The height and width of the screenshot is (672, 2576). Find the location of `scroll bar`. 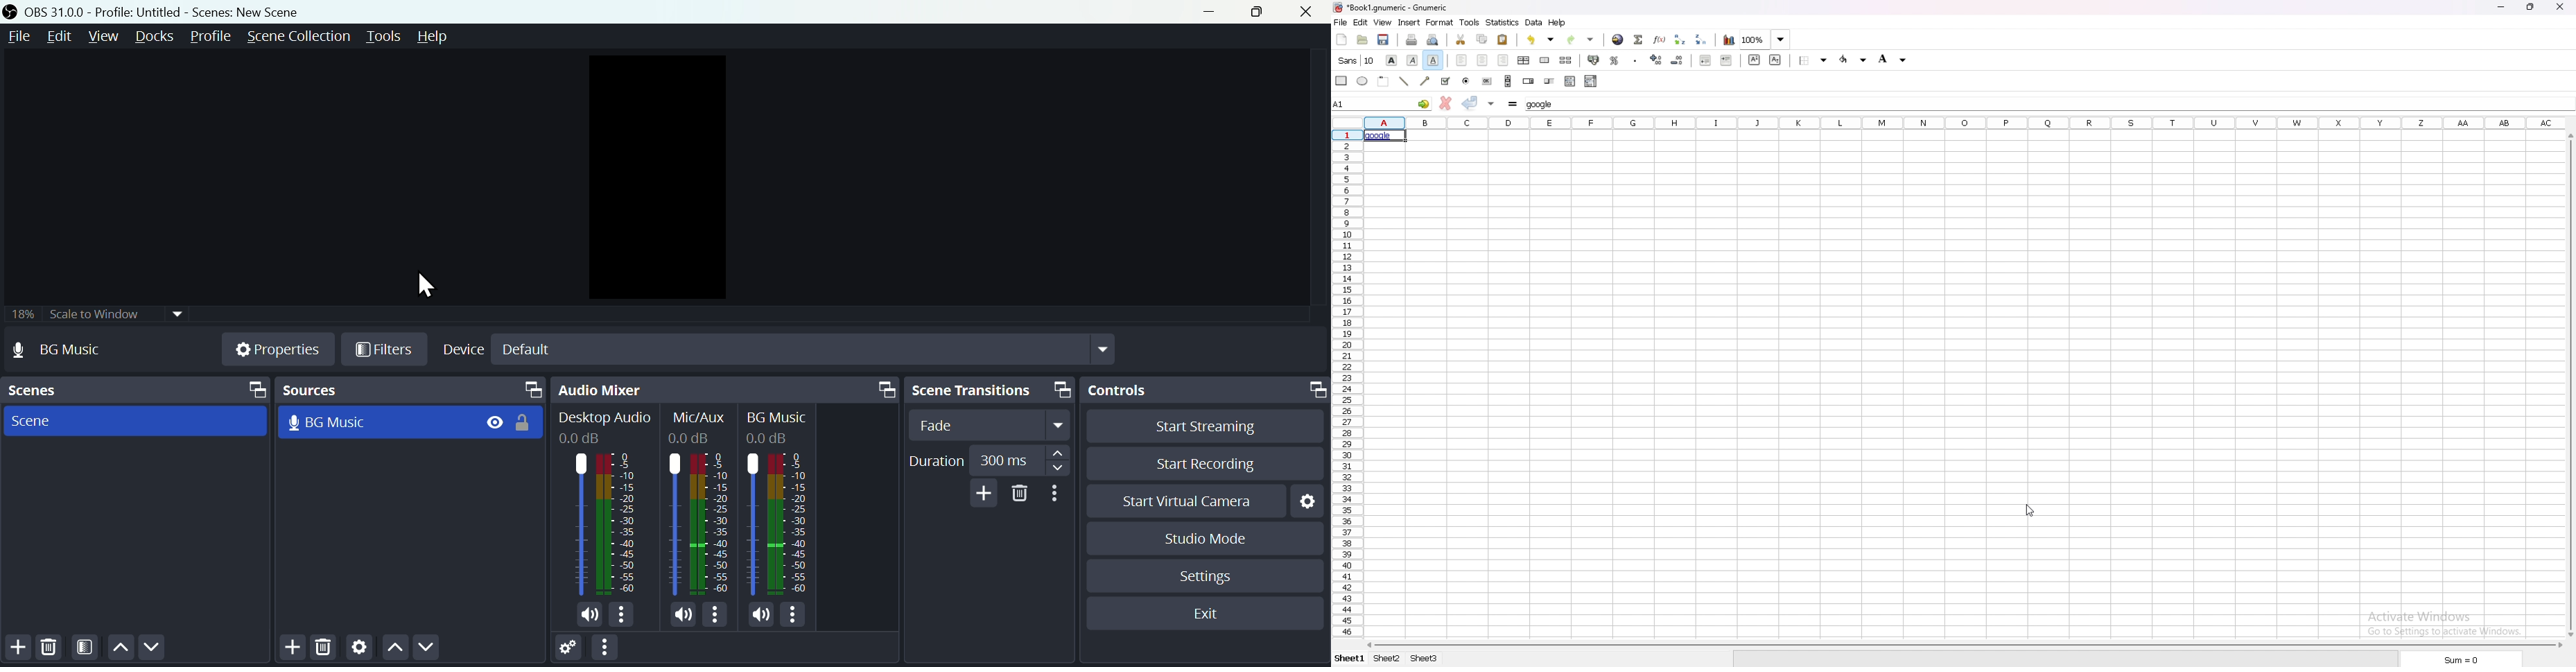

scroll bar is located at coordinates (2566, 386).